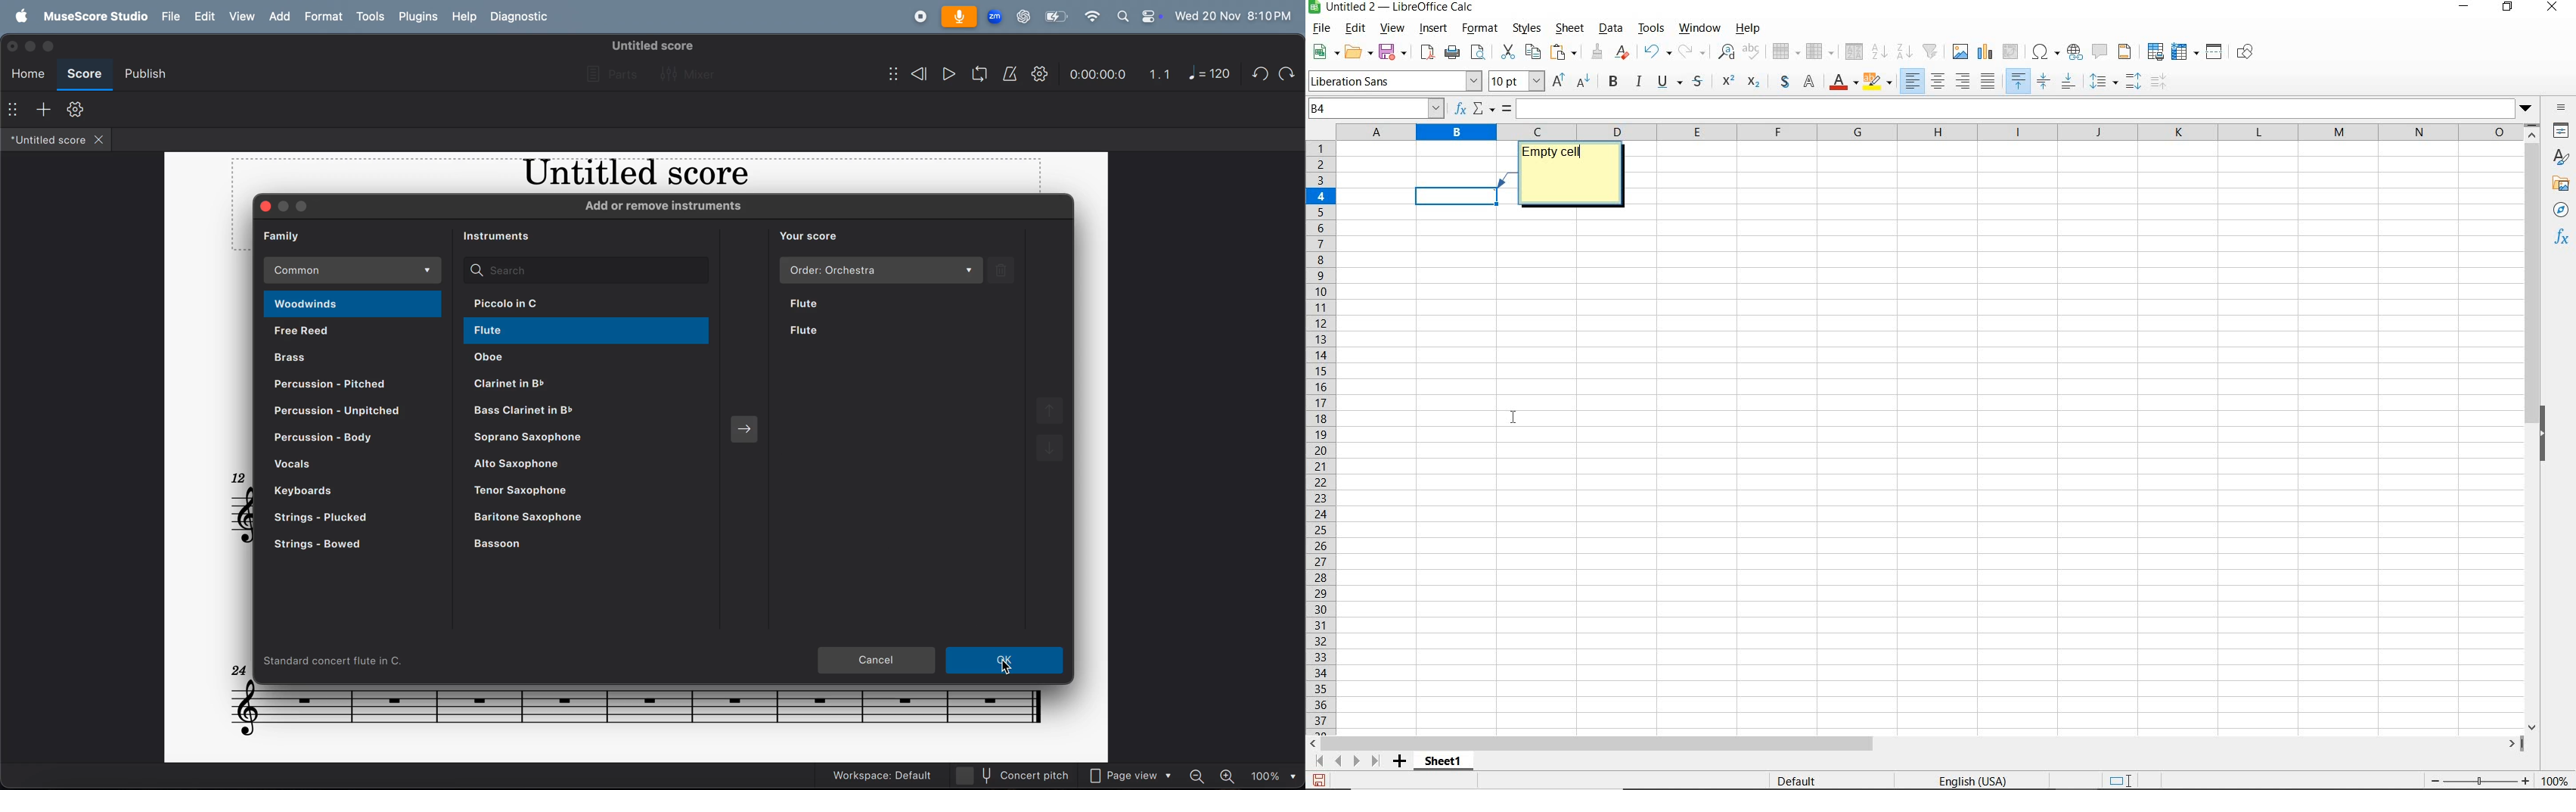  What do you see at coordinates (1007, 270) in the screenshot?
I see `delete` at bounding box center [1007, 270].